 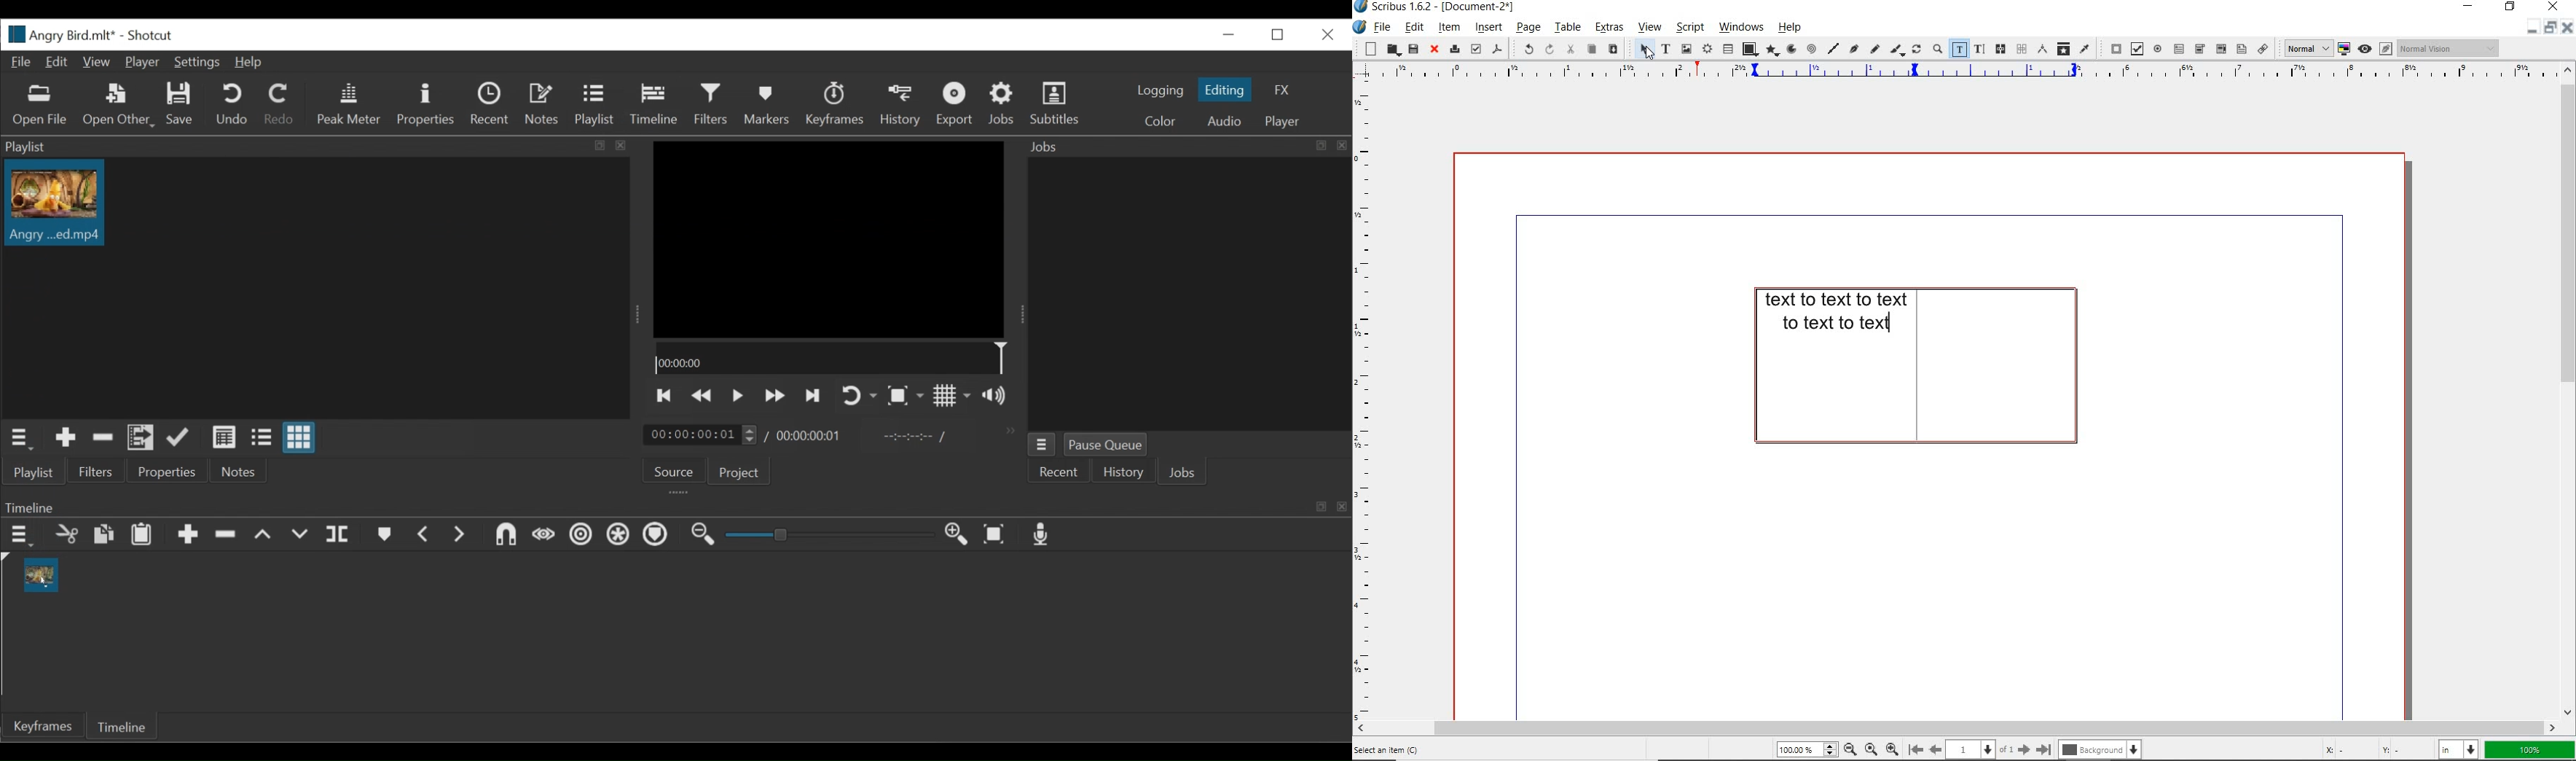 I want to click on of 1, so click(x=2007, y=748).